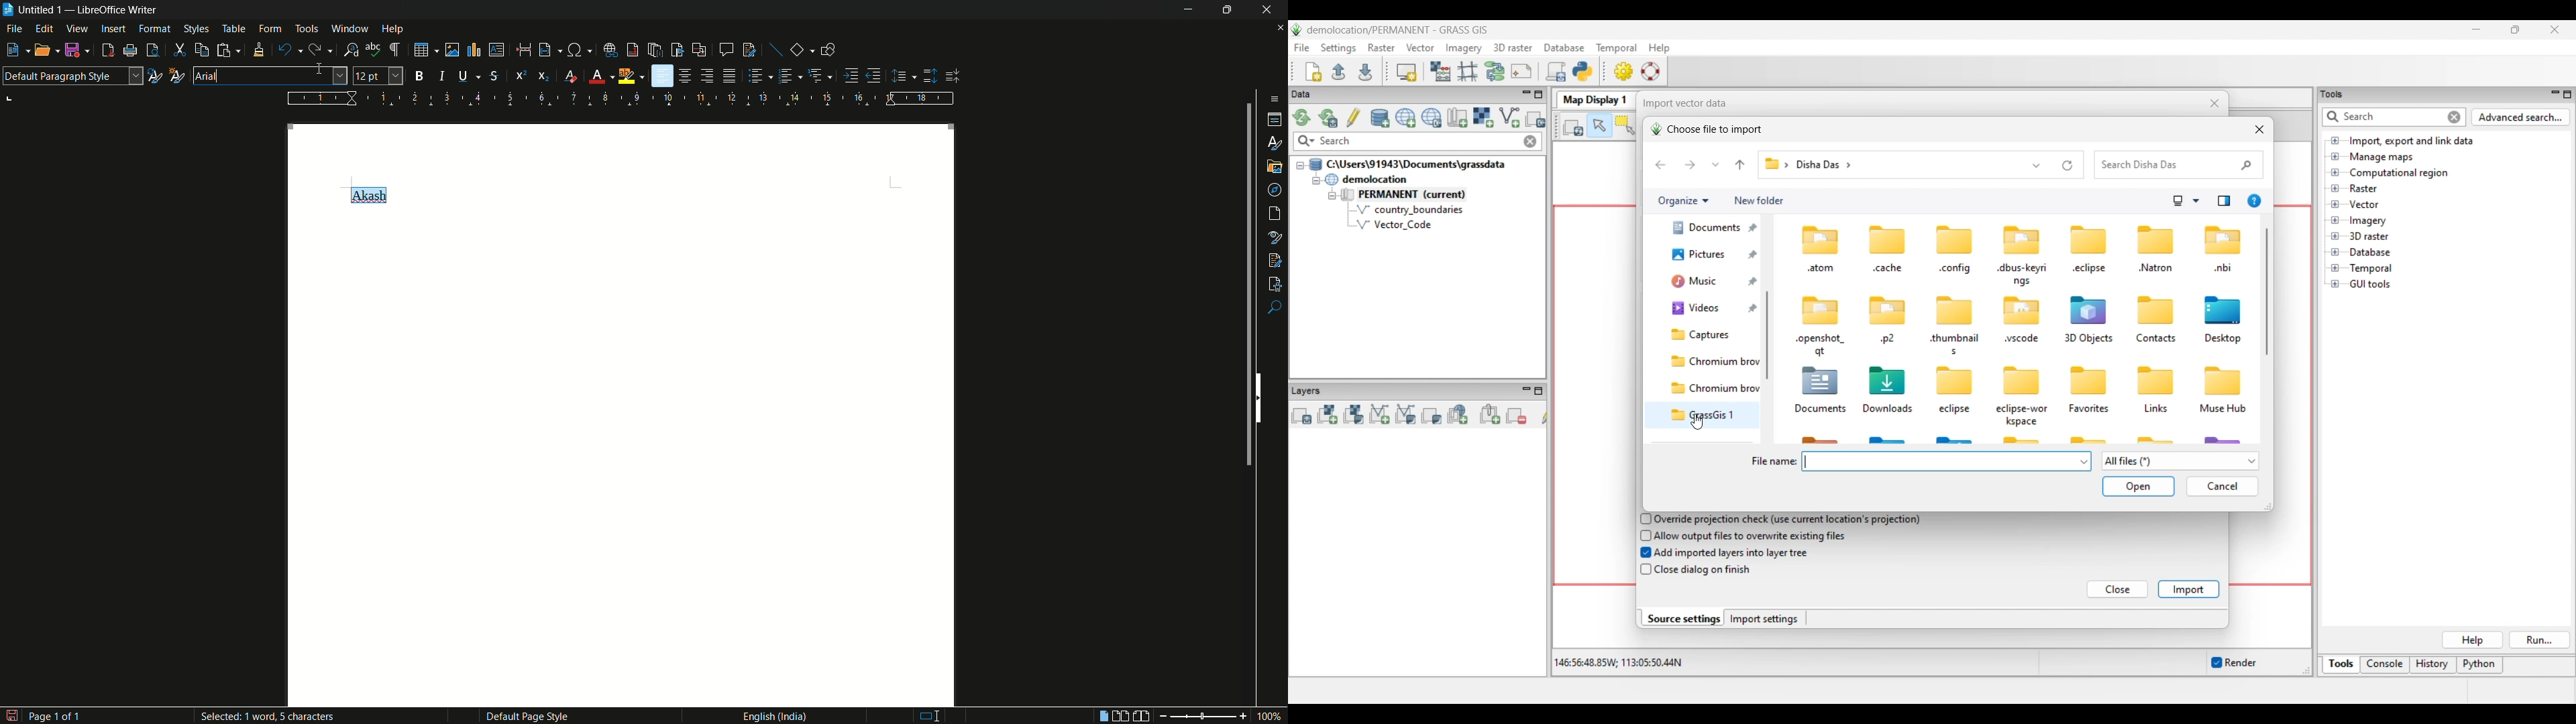 This screenshot has height=728, width=2576. Describe the element at coordinates (1227, 9) in the screenshot. I see `maximize or restore` at that location.